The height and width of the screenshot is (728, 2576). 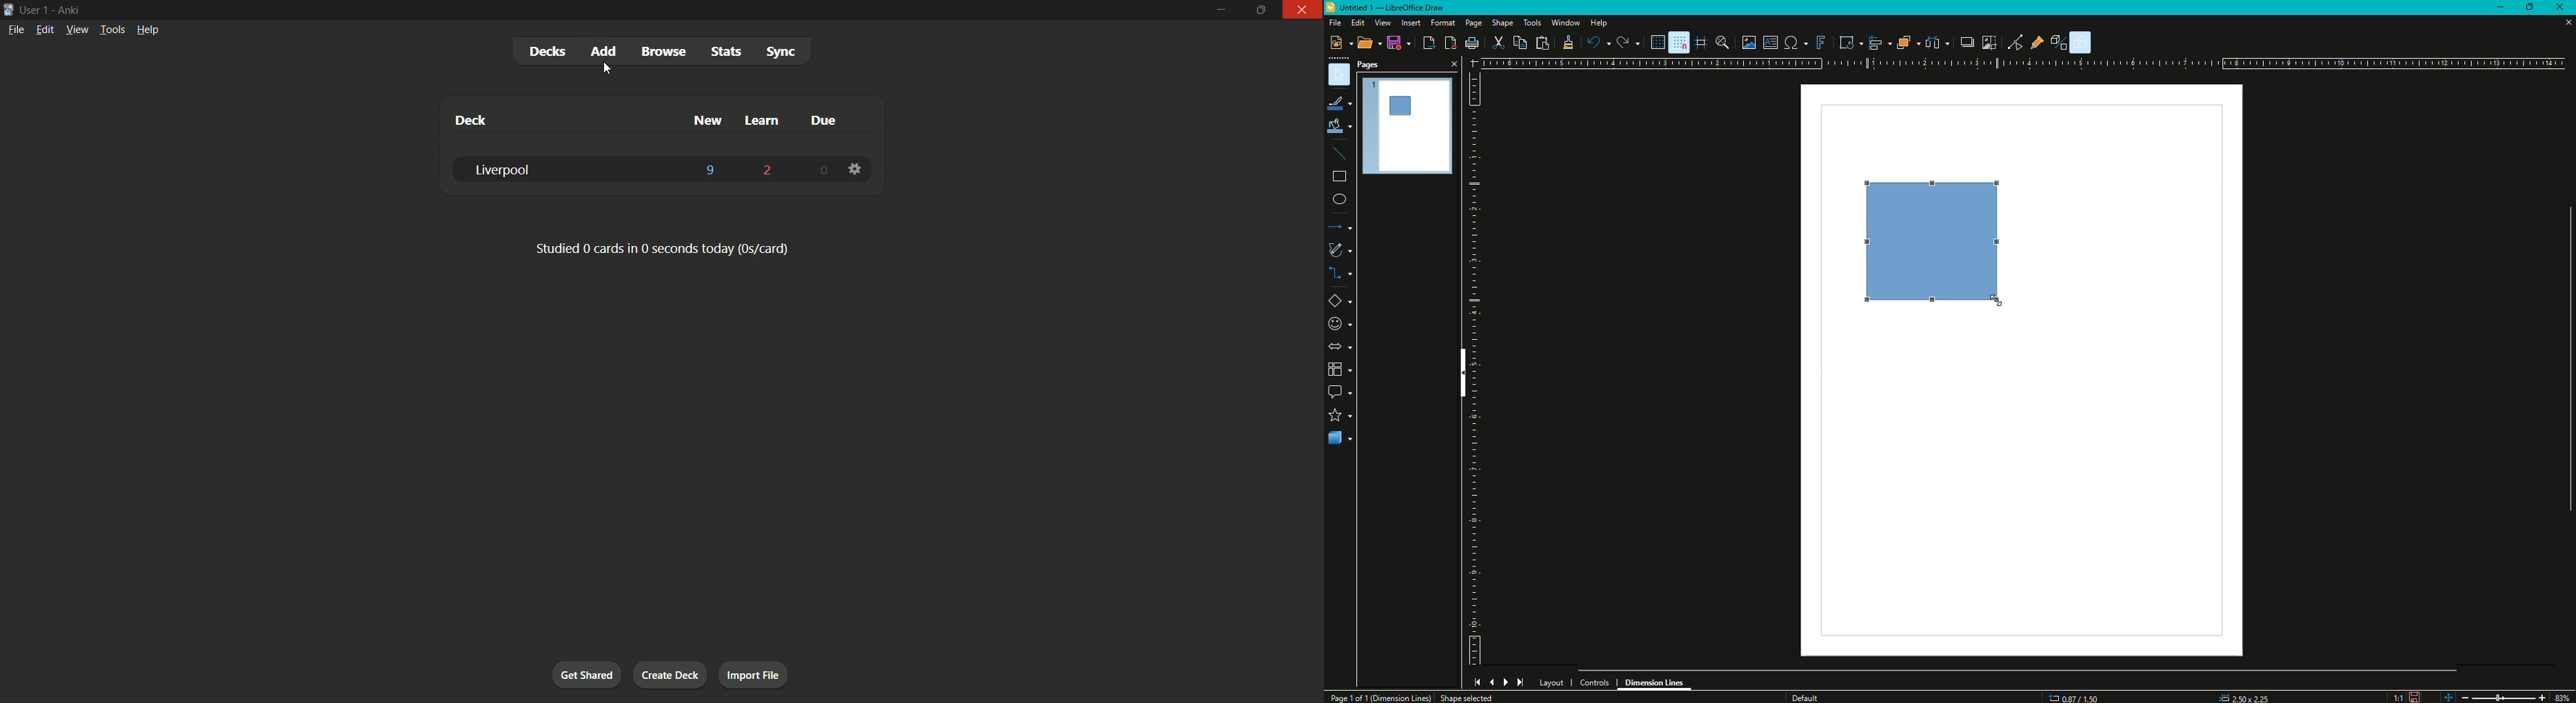 I want to click on help, so click(x=146, y=28).